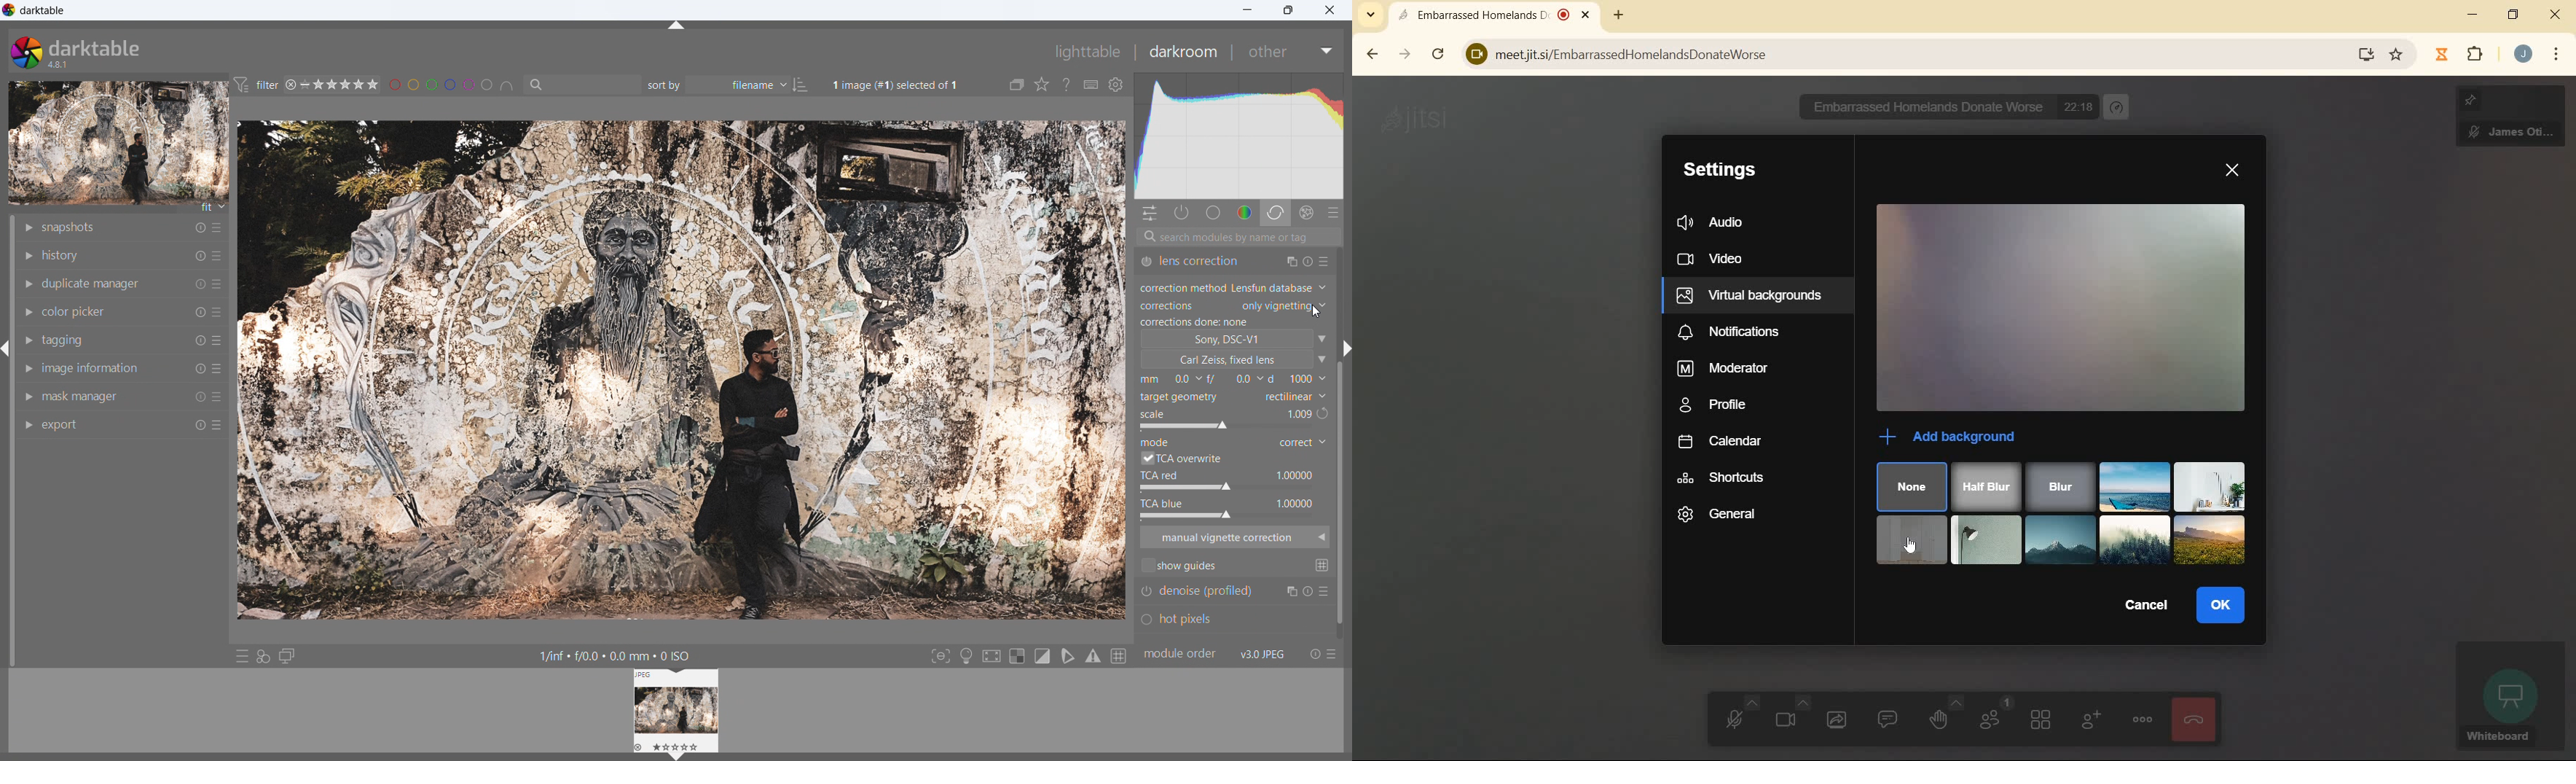 The width and height of the screenshot is (2576, 784). Describe the element at coordinates (1181, 458) in the screenshot. I see `tca overwrite` at that location.